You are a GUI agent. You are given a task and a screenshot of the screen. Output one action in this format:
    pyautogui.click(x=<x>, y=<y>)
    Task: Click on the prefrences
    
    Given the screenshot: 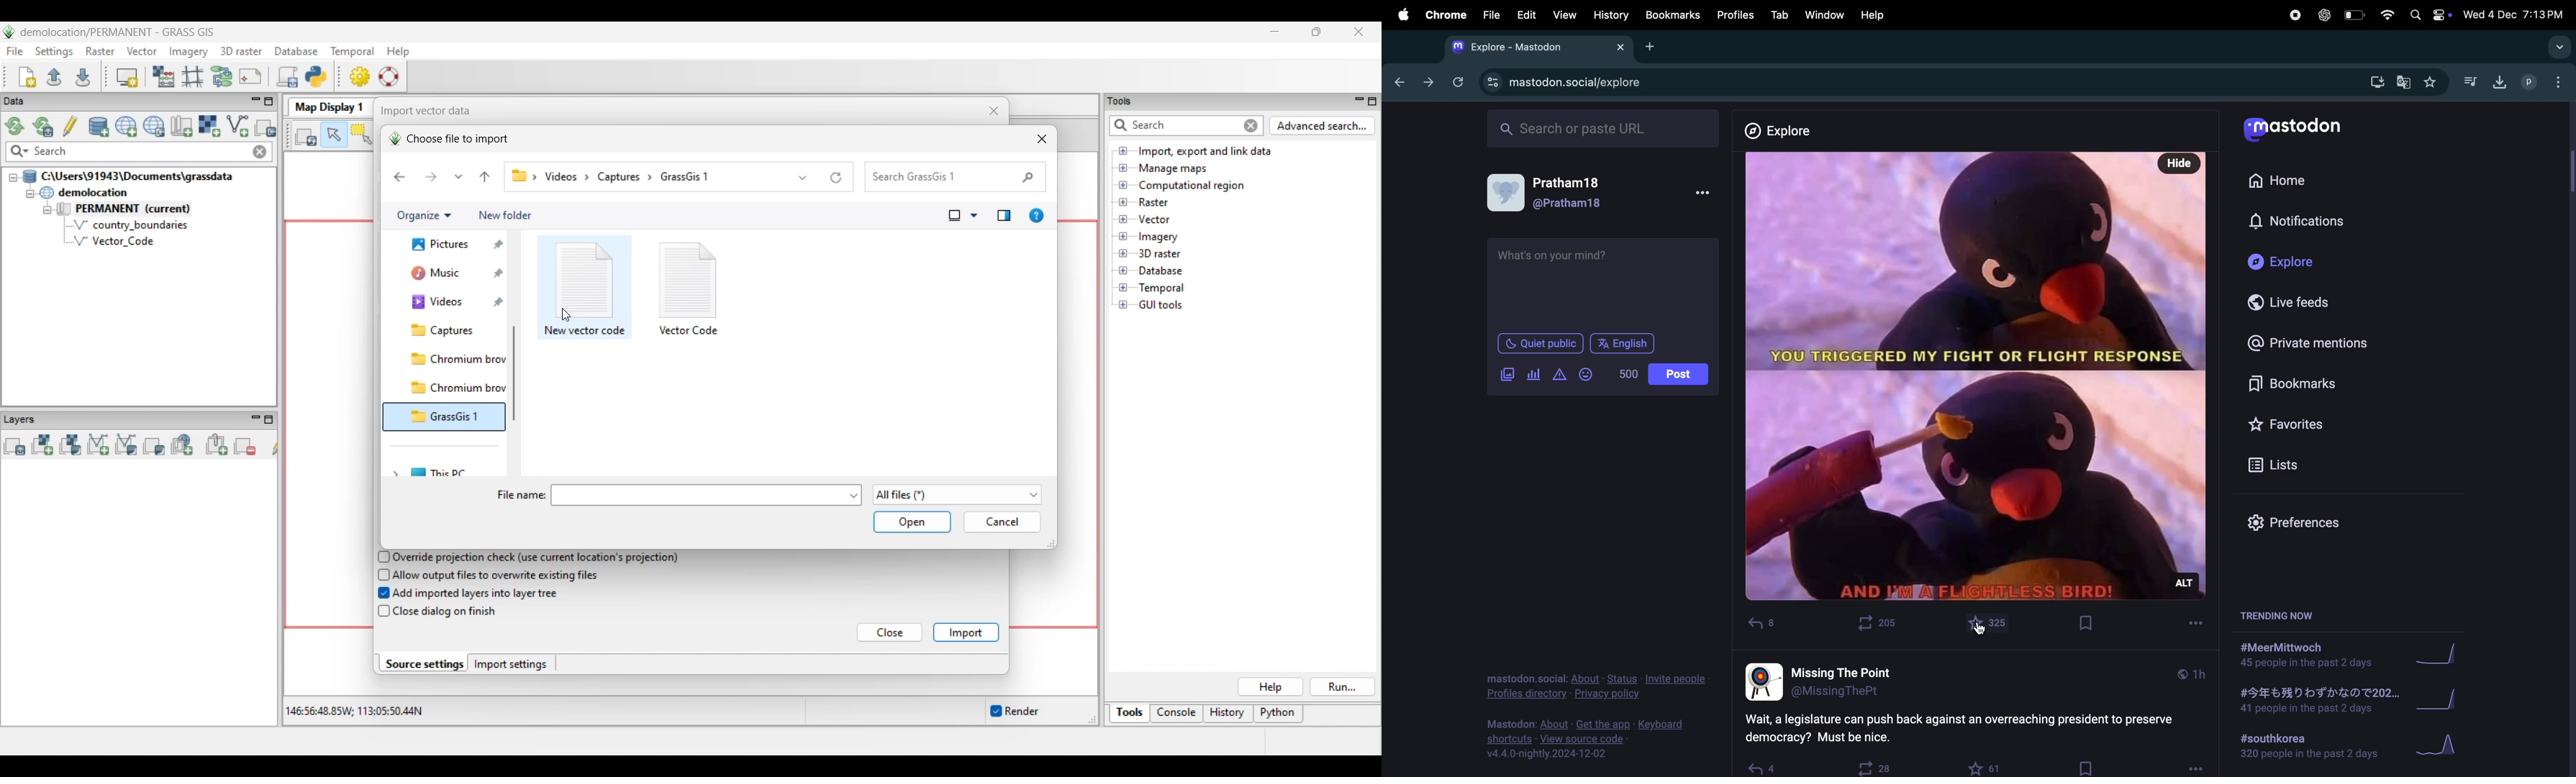 What is the action you would take?
    pyautogui.click(x=2297, y=524)
    